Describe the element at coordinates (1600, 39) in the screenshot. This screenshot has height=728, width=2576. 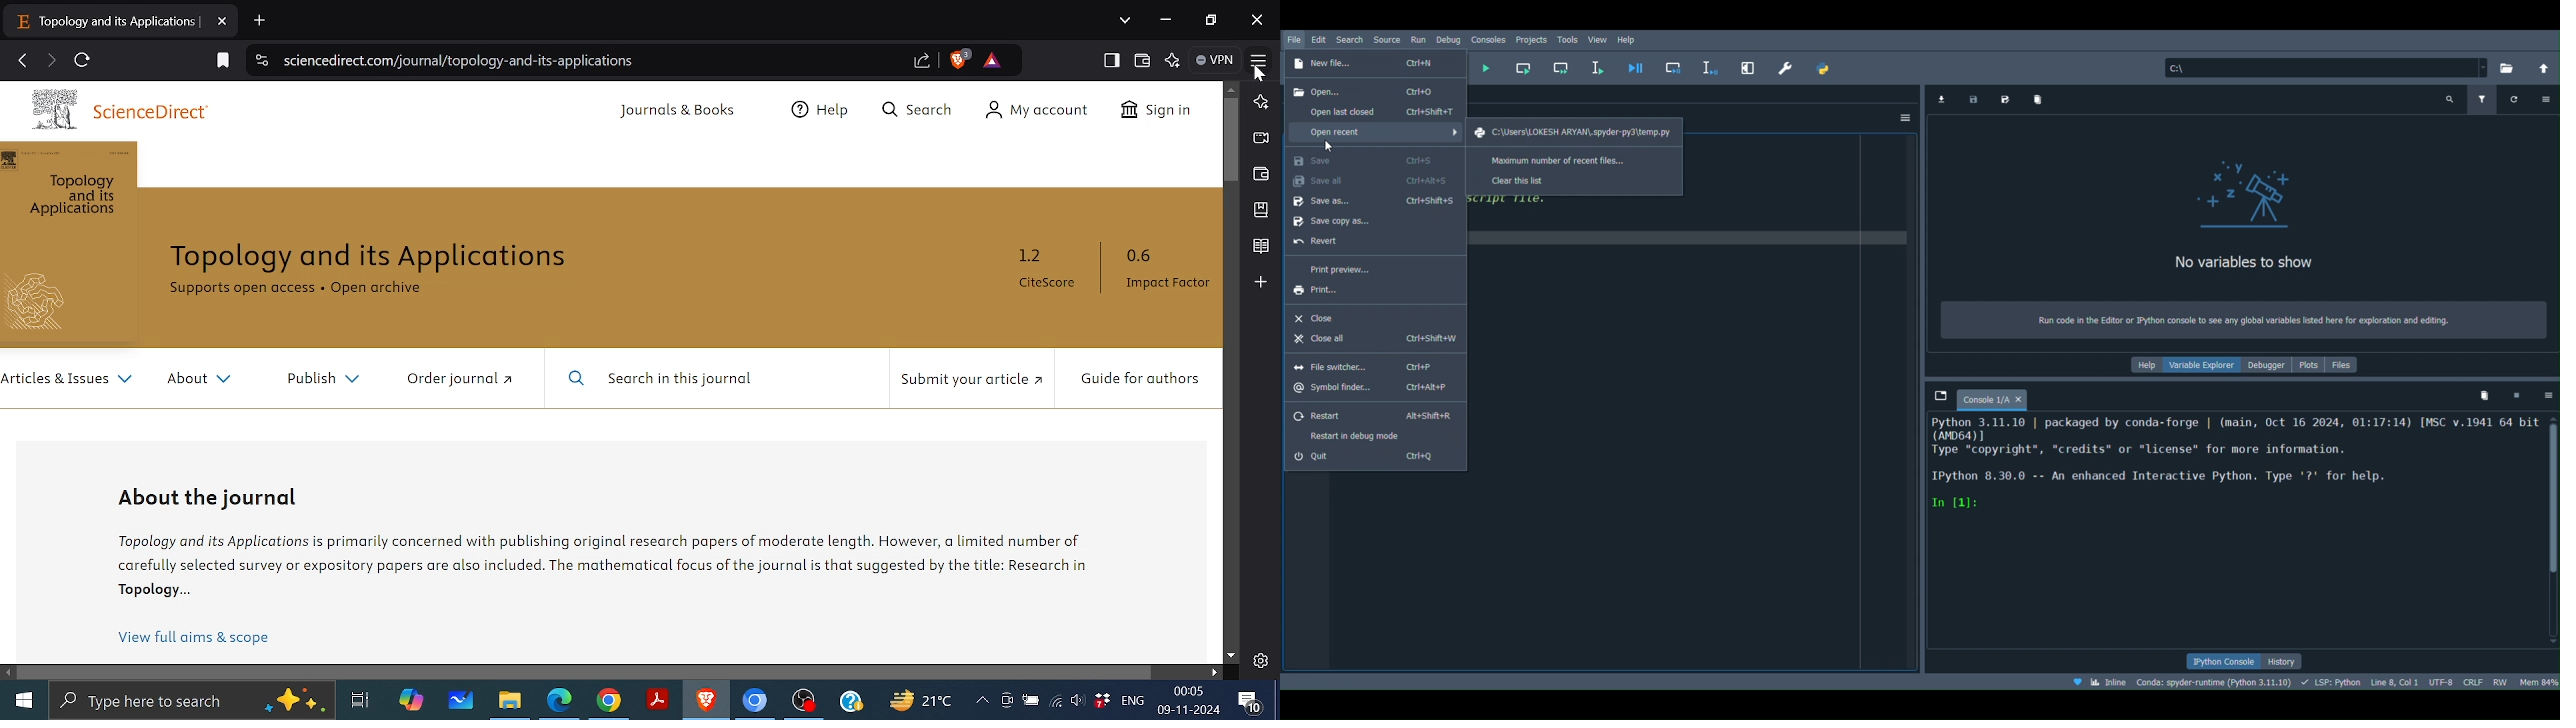
I see `View` at that location.